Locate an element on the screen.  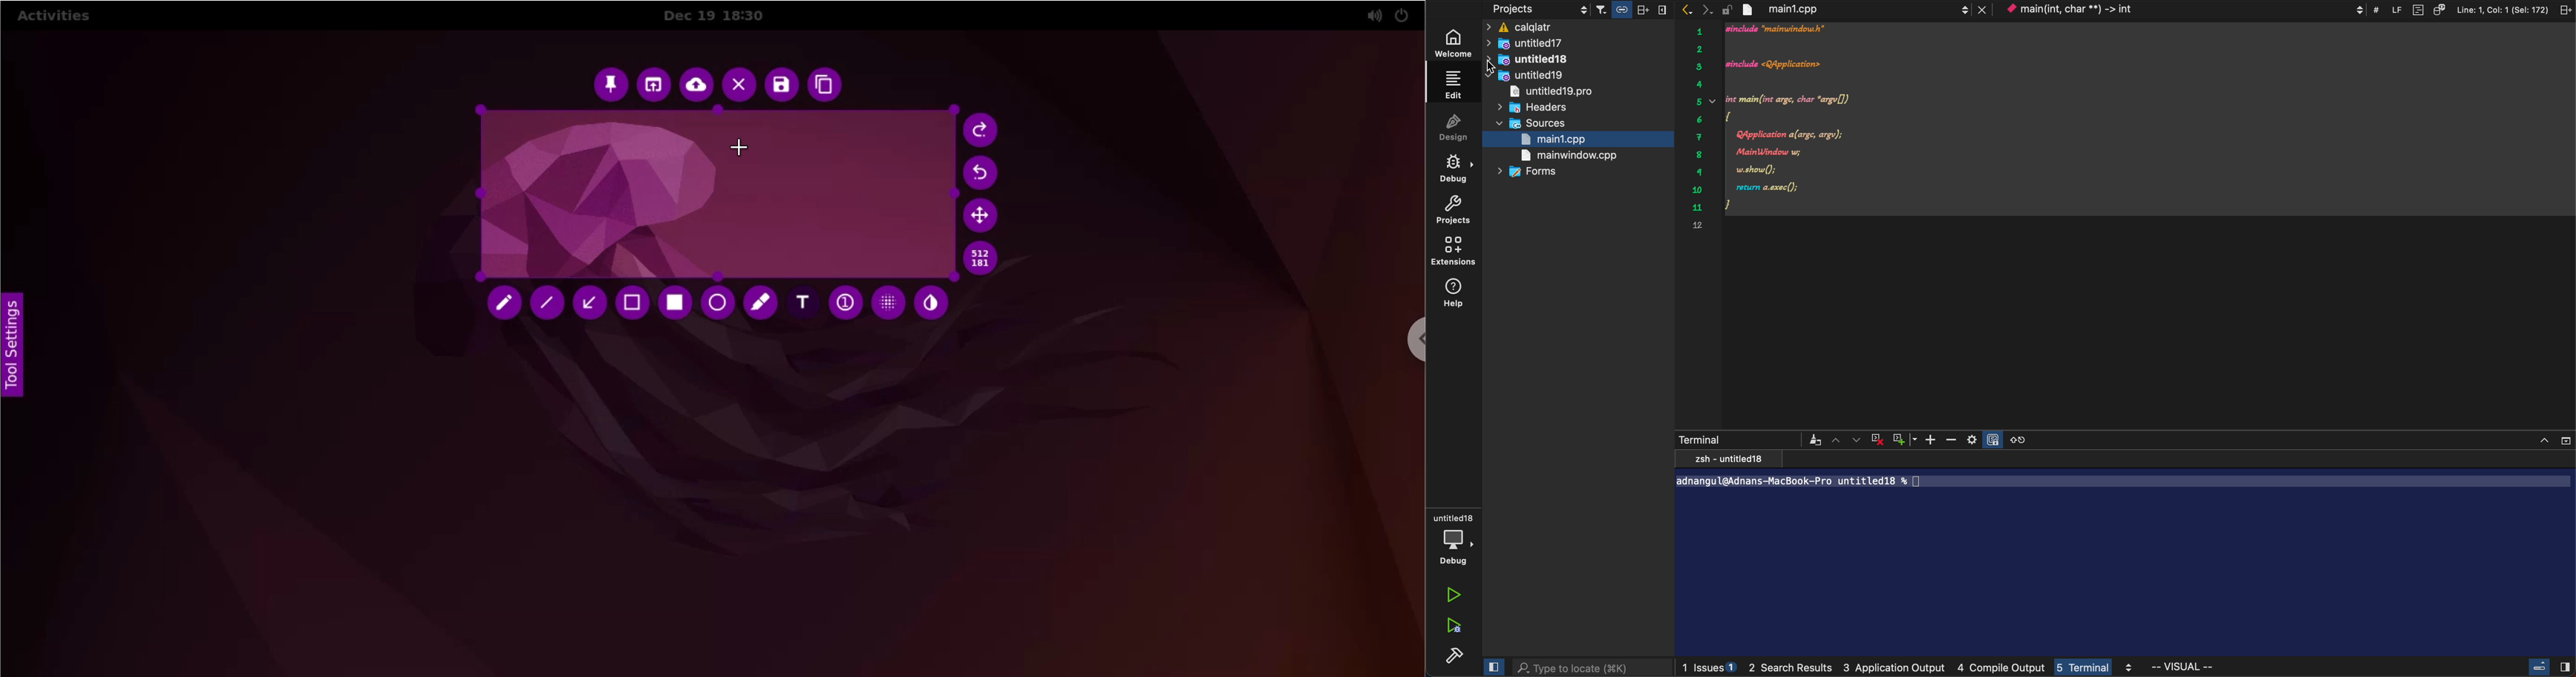
debug run is located at coordinates (1451, 627).